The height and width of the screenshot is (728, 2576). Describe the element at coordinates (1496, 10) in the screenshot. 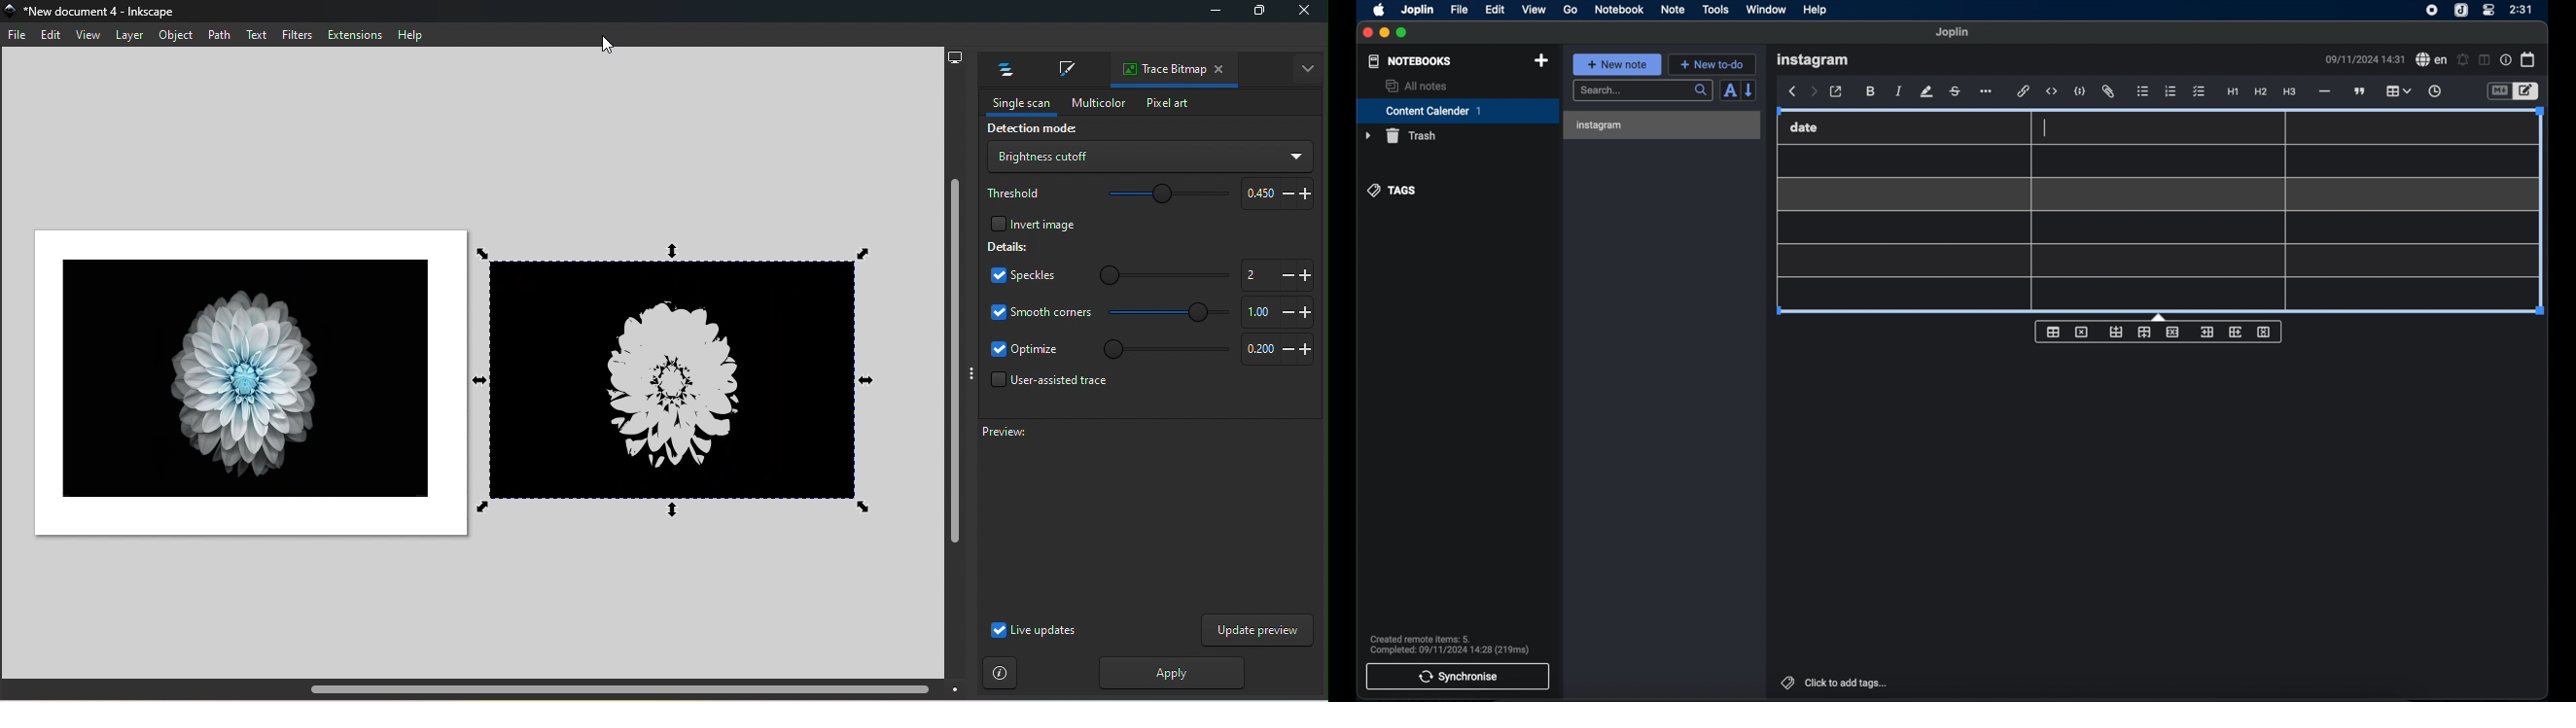

I see `edit` at that location.